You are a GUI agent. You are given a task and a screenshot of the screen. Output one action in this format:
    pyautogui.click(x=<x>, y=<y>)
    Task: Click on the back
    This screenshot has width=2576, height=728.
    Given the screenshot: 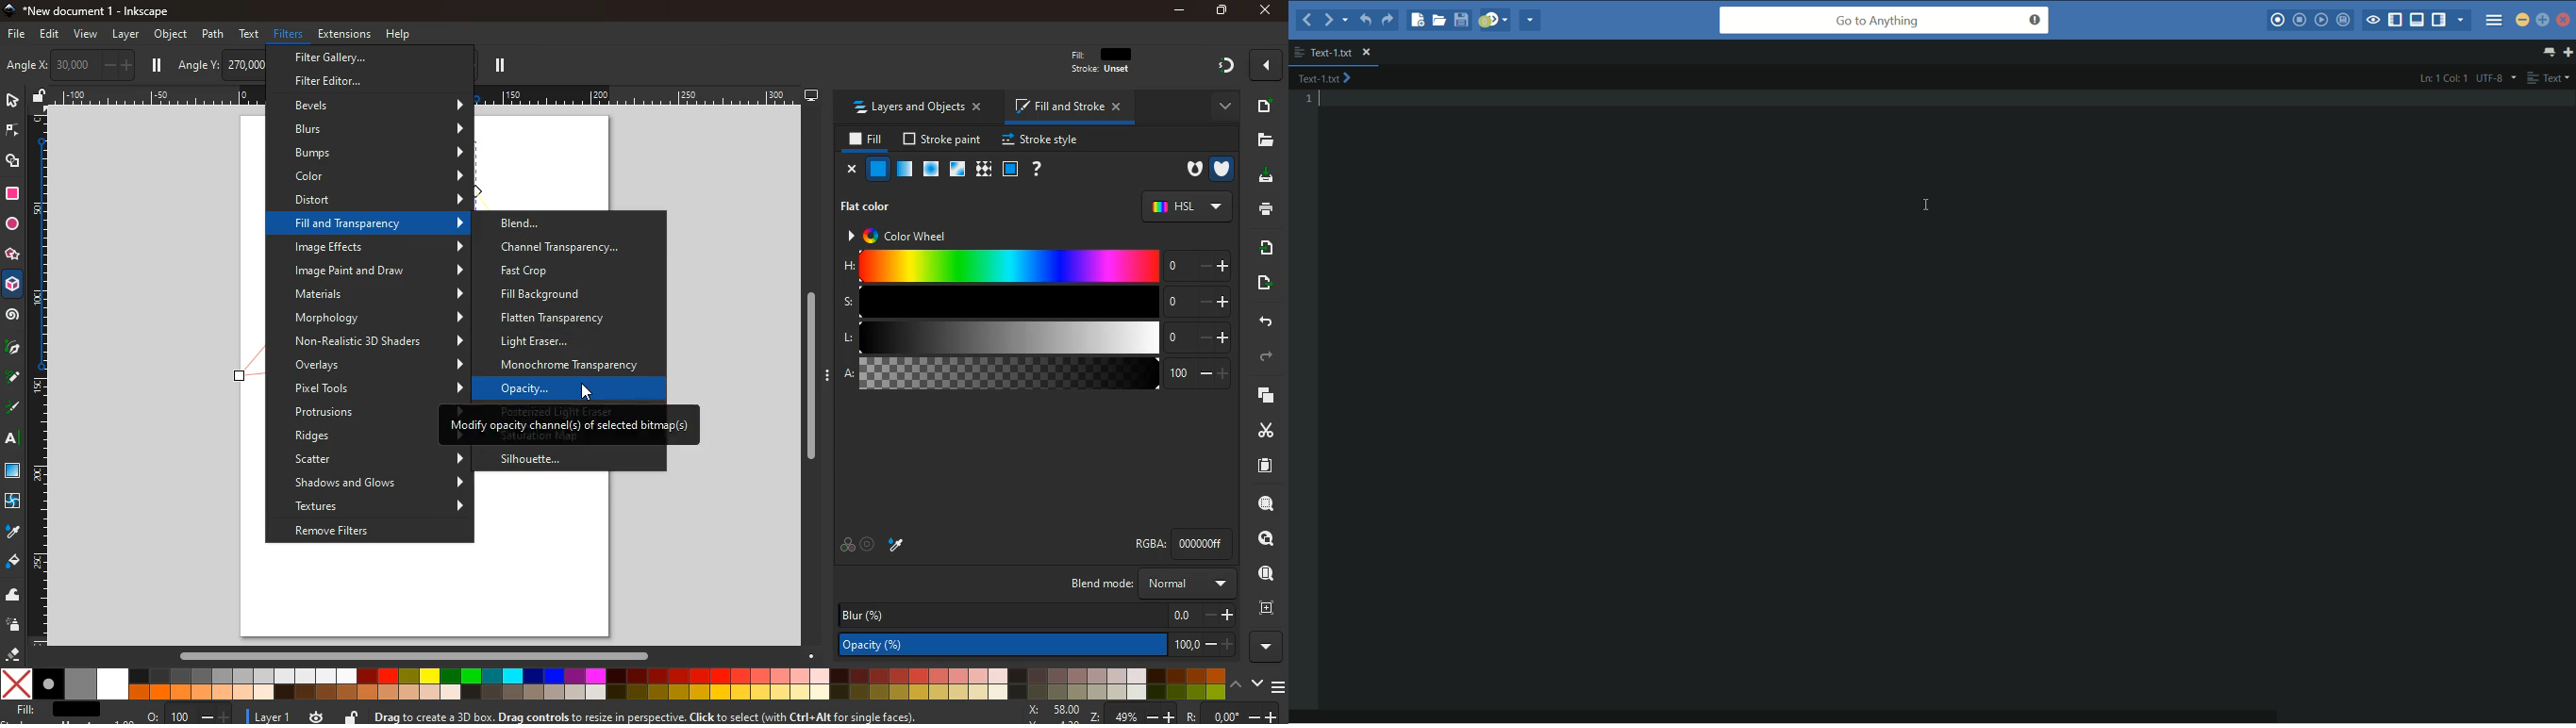 What is the action you would take?
    pyautogui.click(x=1264, y=321)
    